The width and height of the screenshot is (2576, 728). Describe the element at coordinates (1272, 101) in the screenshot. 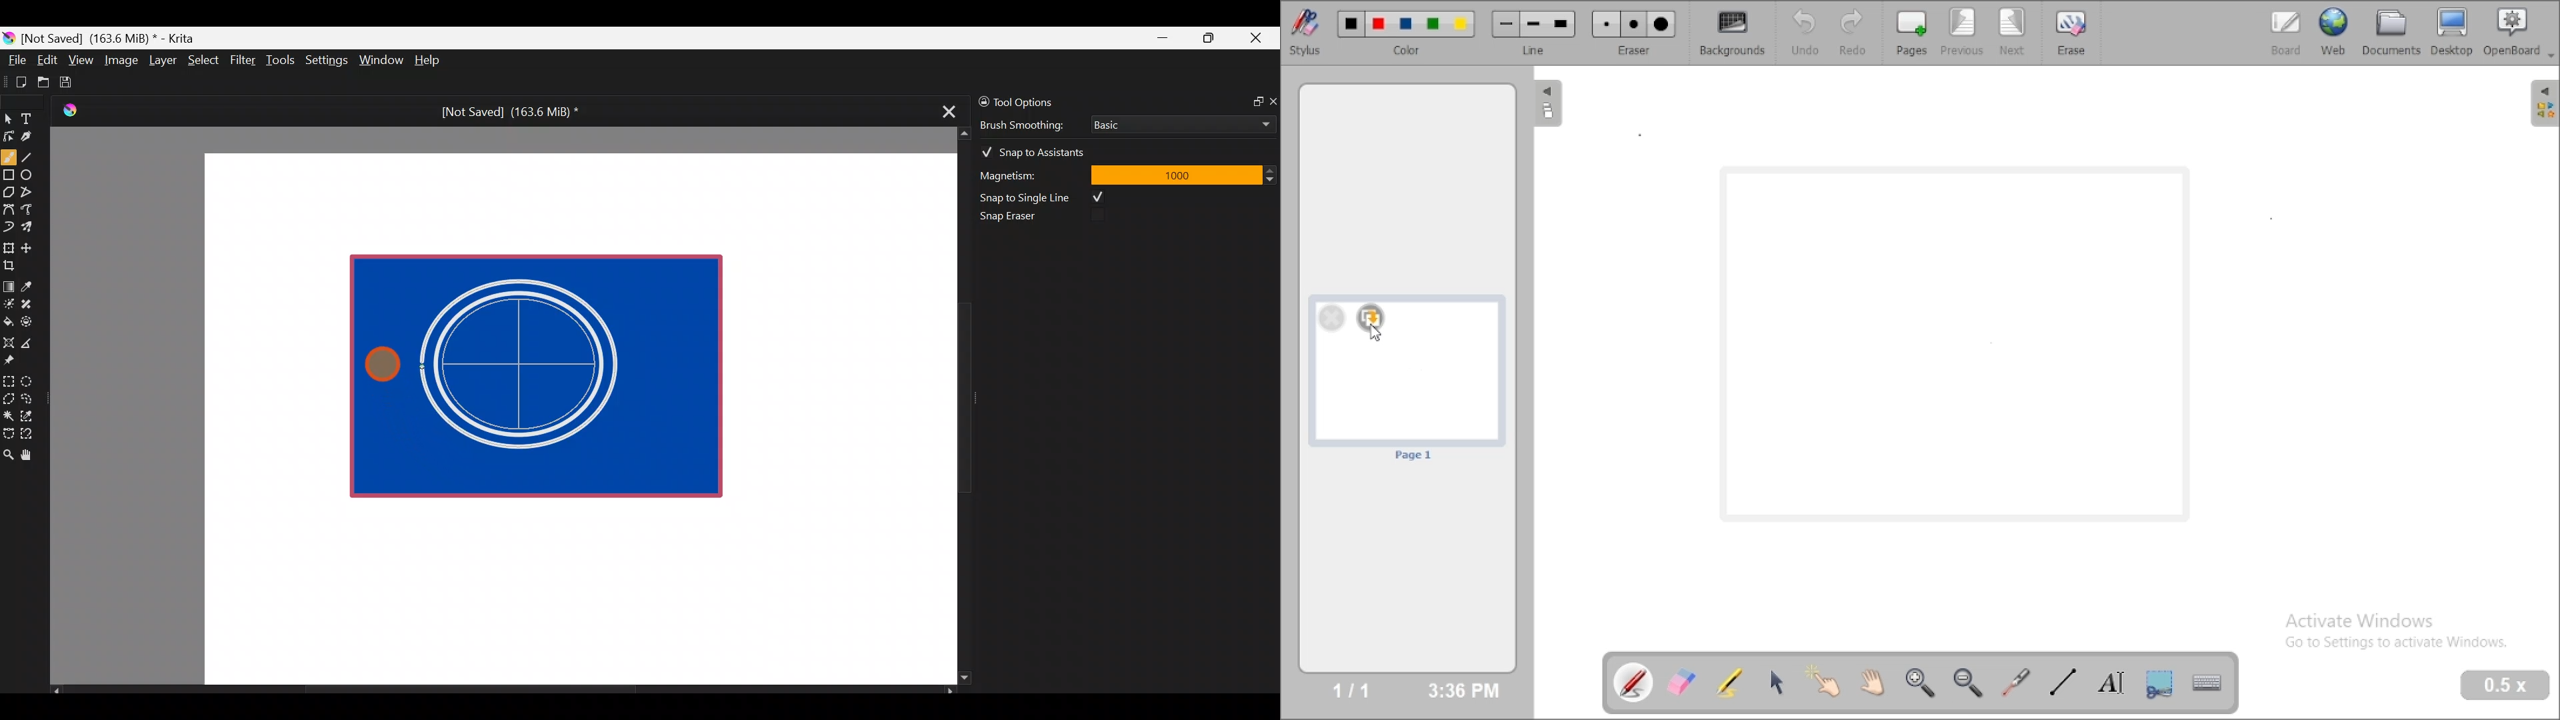

I see `Close docker` at that location.